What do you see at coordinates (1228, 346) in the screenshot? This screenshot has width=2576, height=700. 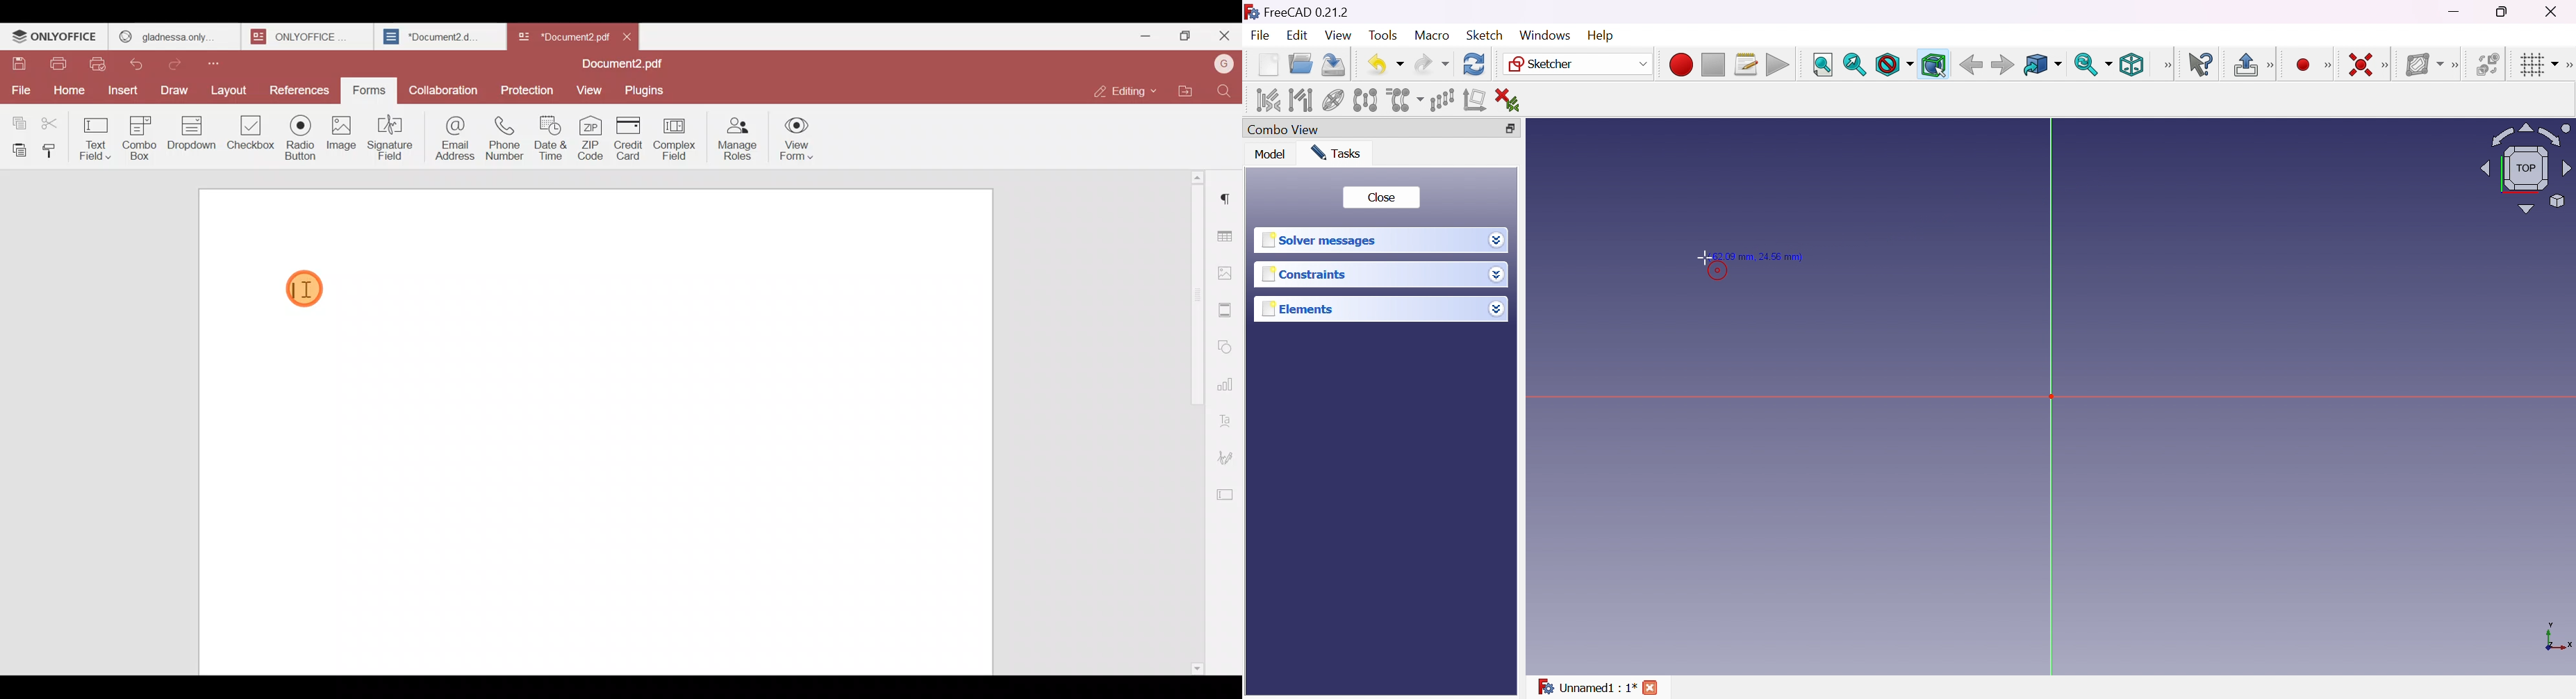 I see `Shapes settings` at bounding box center [1228, 346].